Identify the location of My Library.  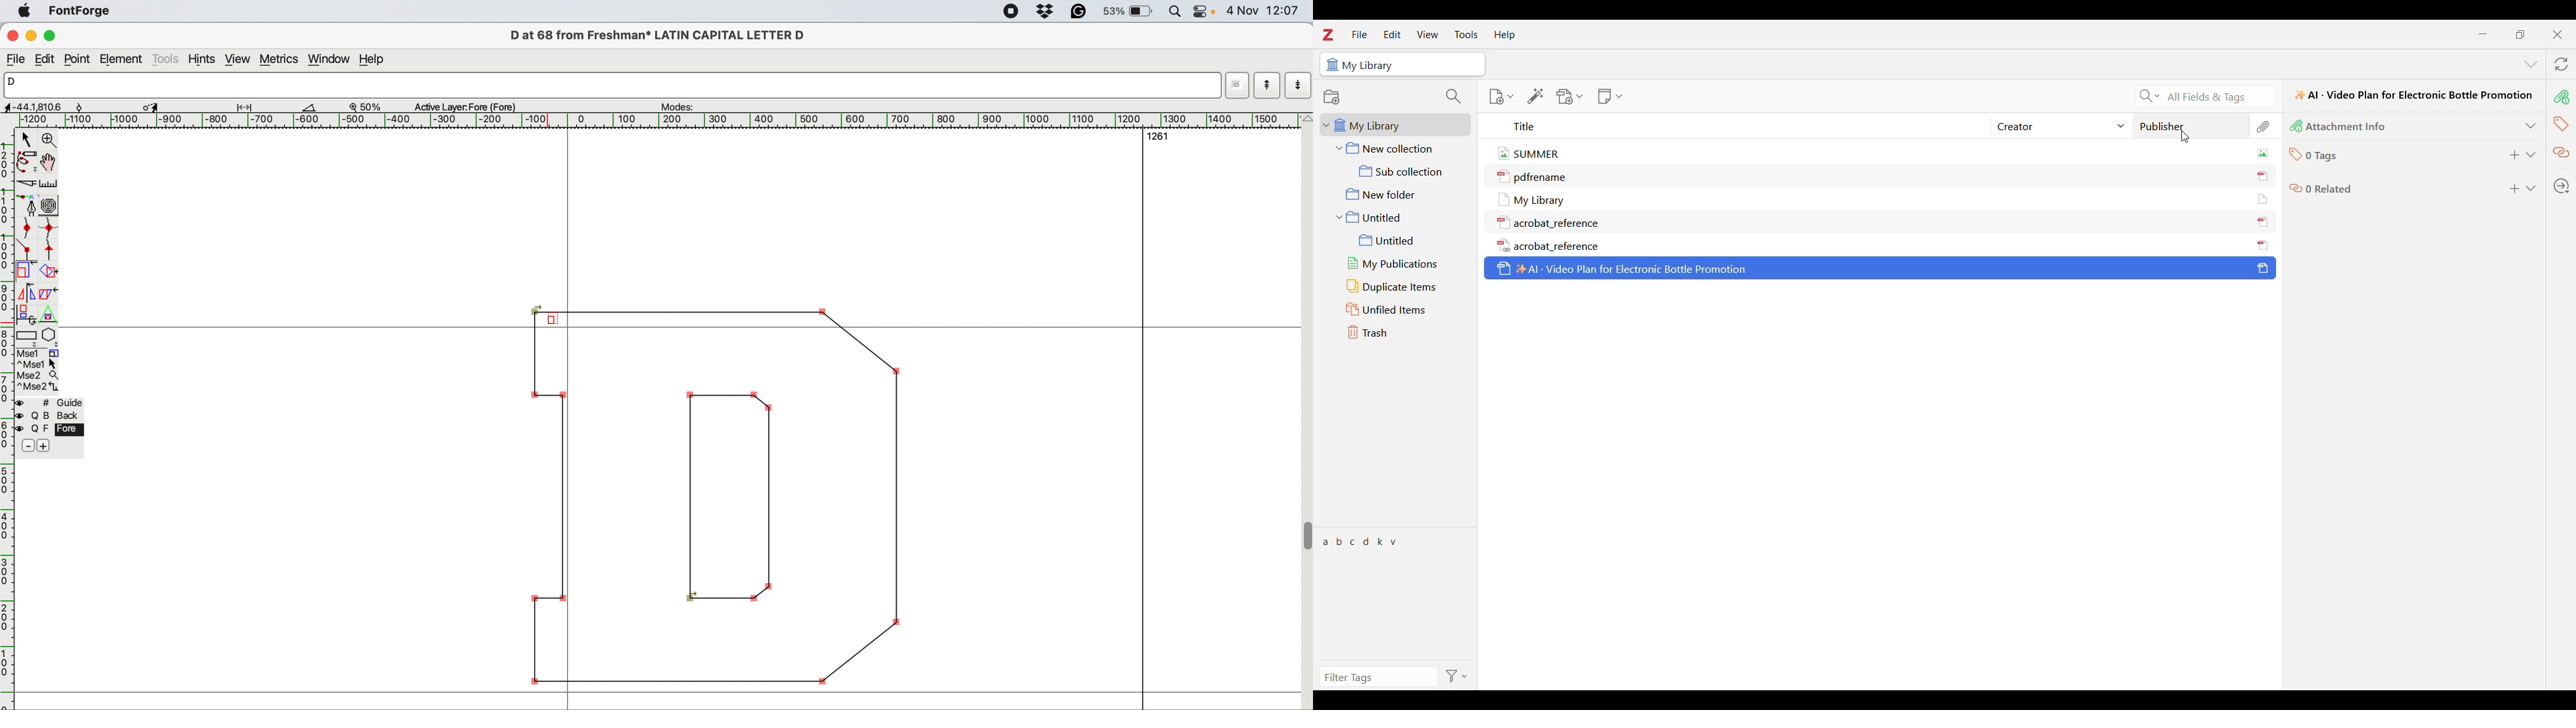
(1395, 124).